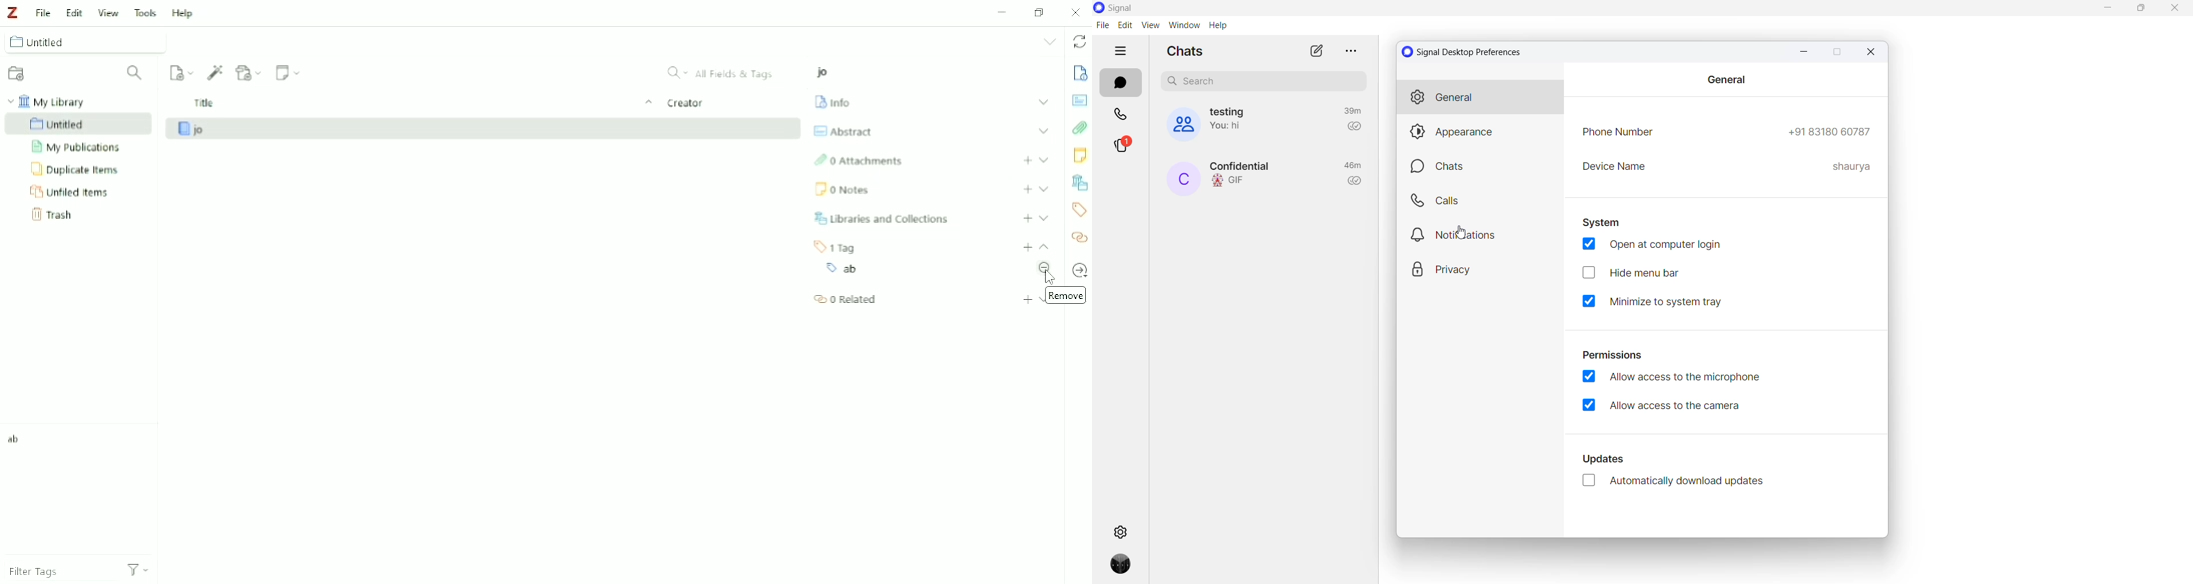 The height and width of the screenshot is (588, 2212). What do you see at coordinates (51, 101) in the screenshot?
I see `My Library` at bounding box center [51, 101].